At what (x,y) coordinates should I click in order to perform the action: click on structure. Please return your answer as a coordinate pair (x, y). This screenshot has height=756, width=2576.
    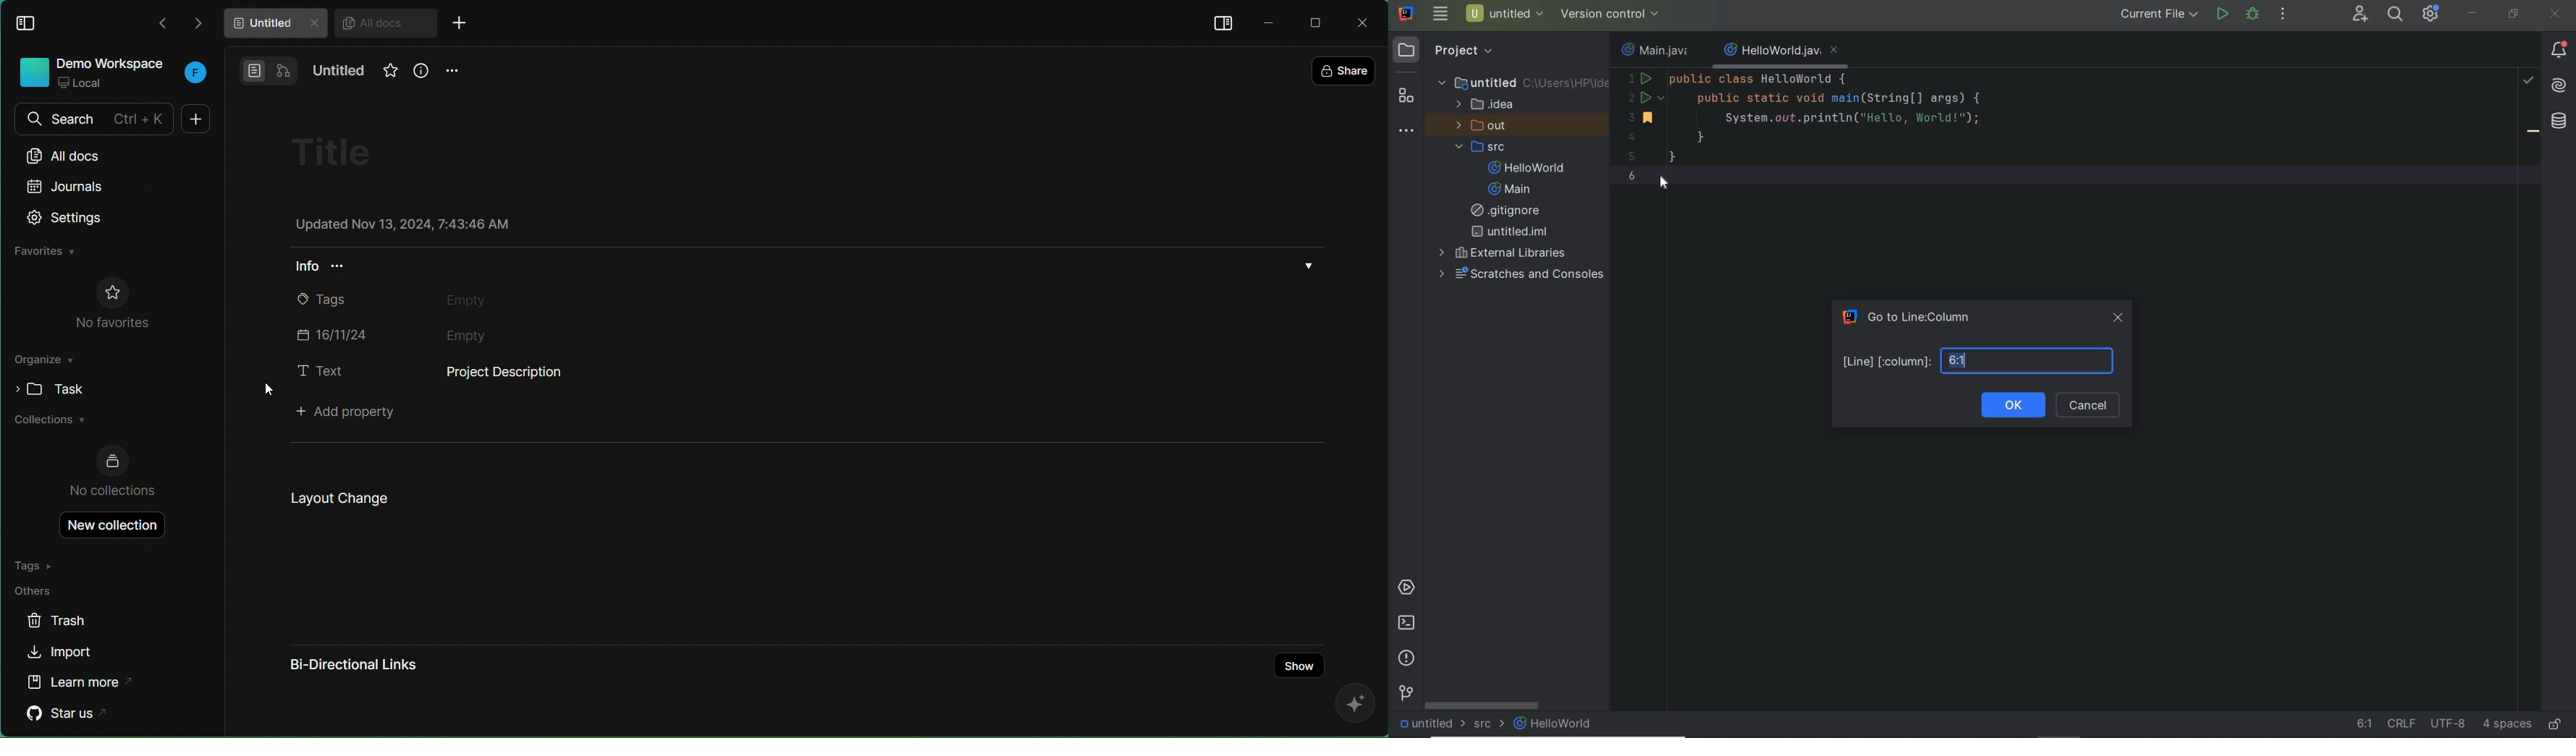
    Looking at the image, I should click on (1405, 97).